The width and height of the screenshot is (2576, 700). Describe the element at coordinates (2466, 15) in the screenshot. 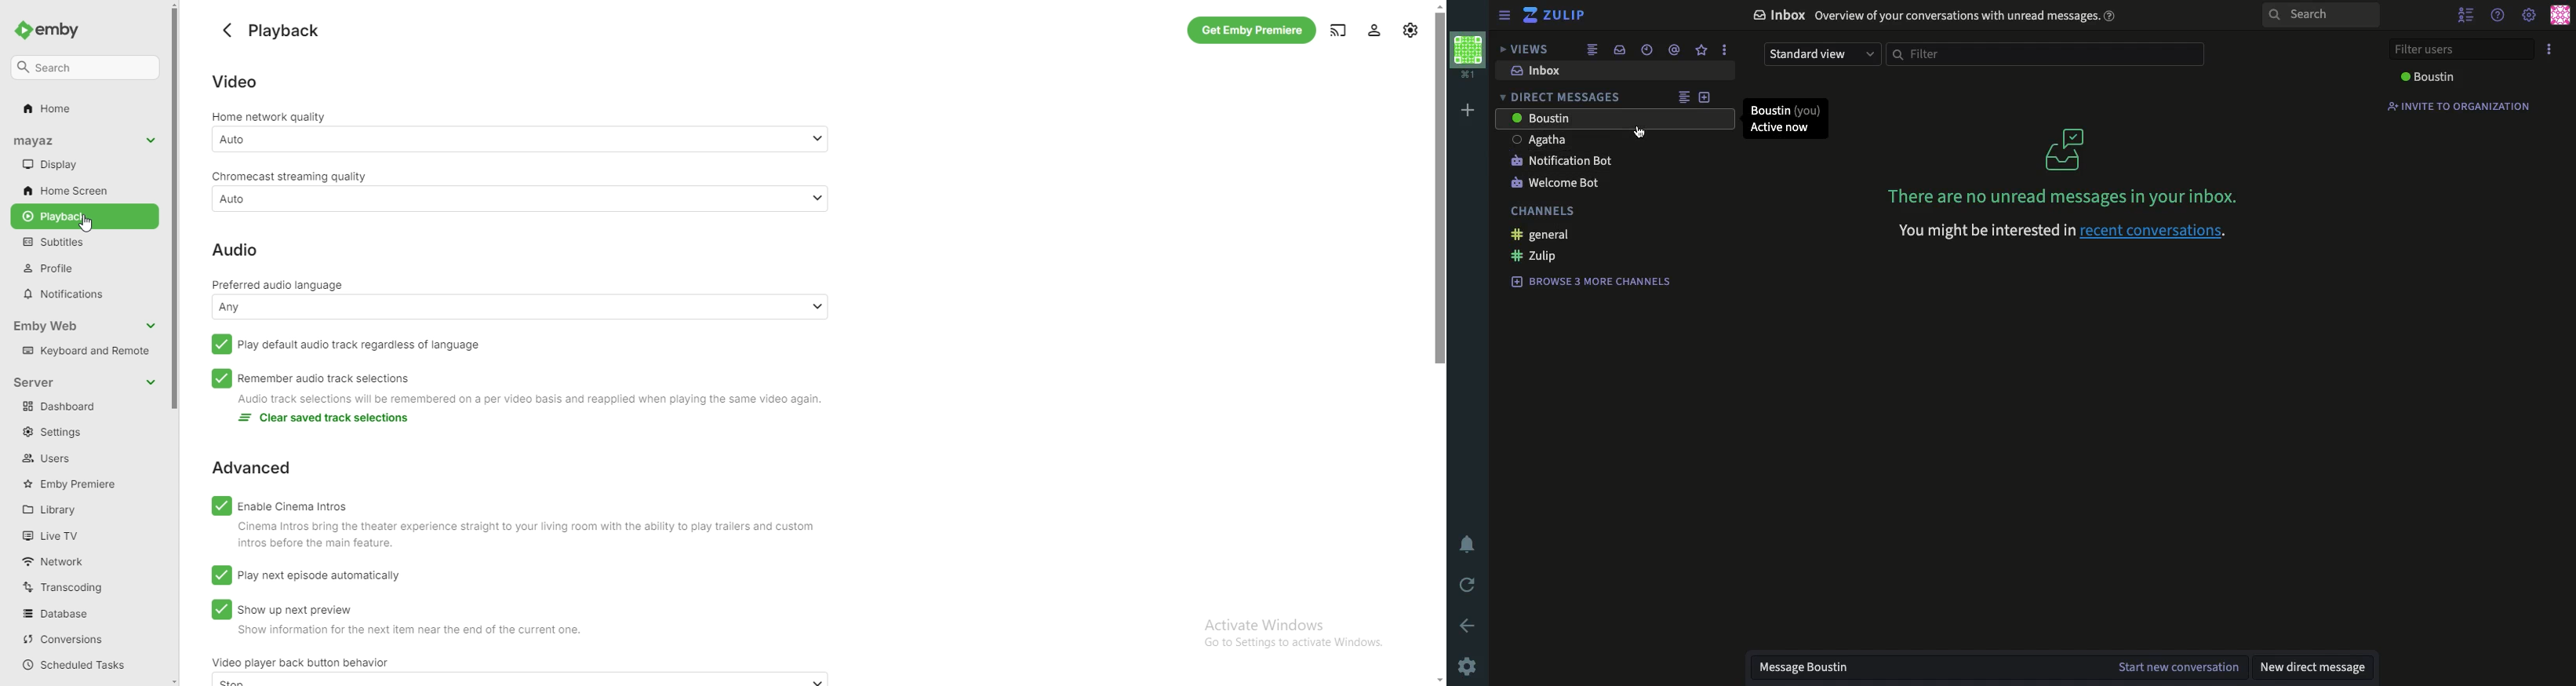

I see `hide user list` at that location.